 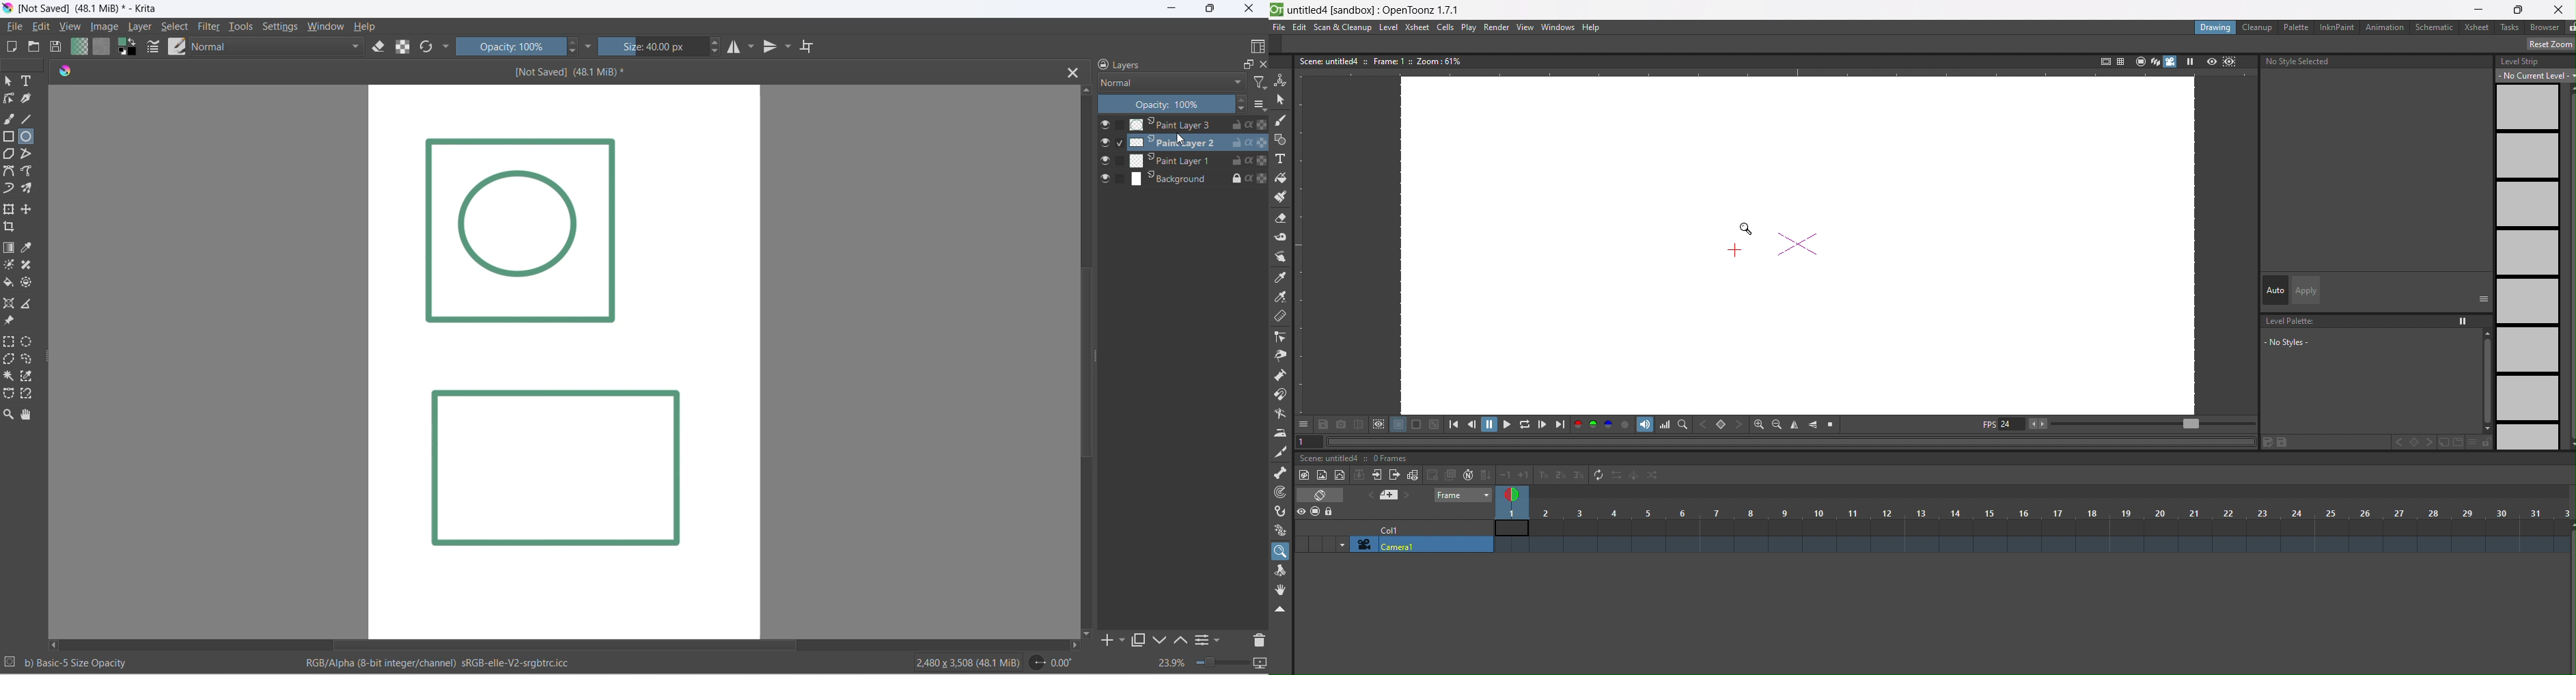 What do you see at coordinates (1282, 591) in the screenshot?
I see `` at bounding box center [1282, 591].